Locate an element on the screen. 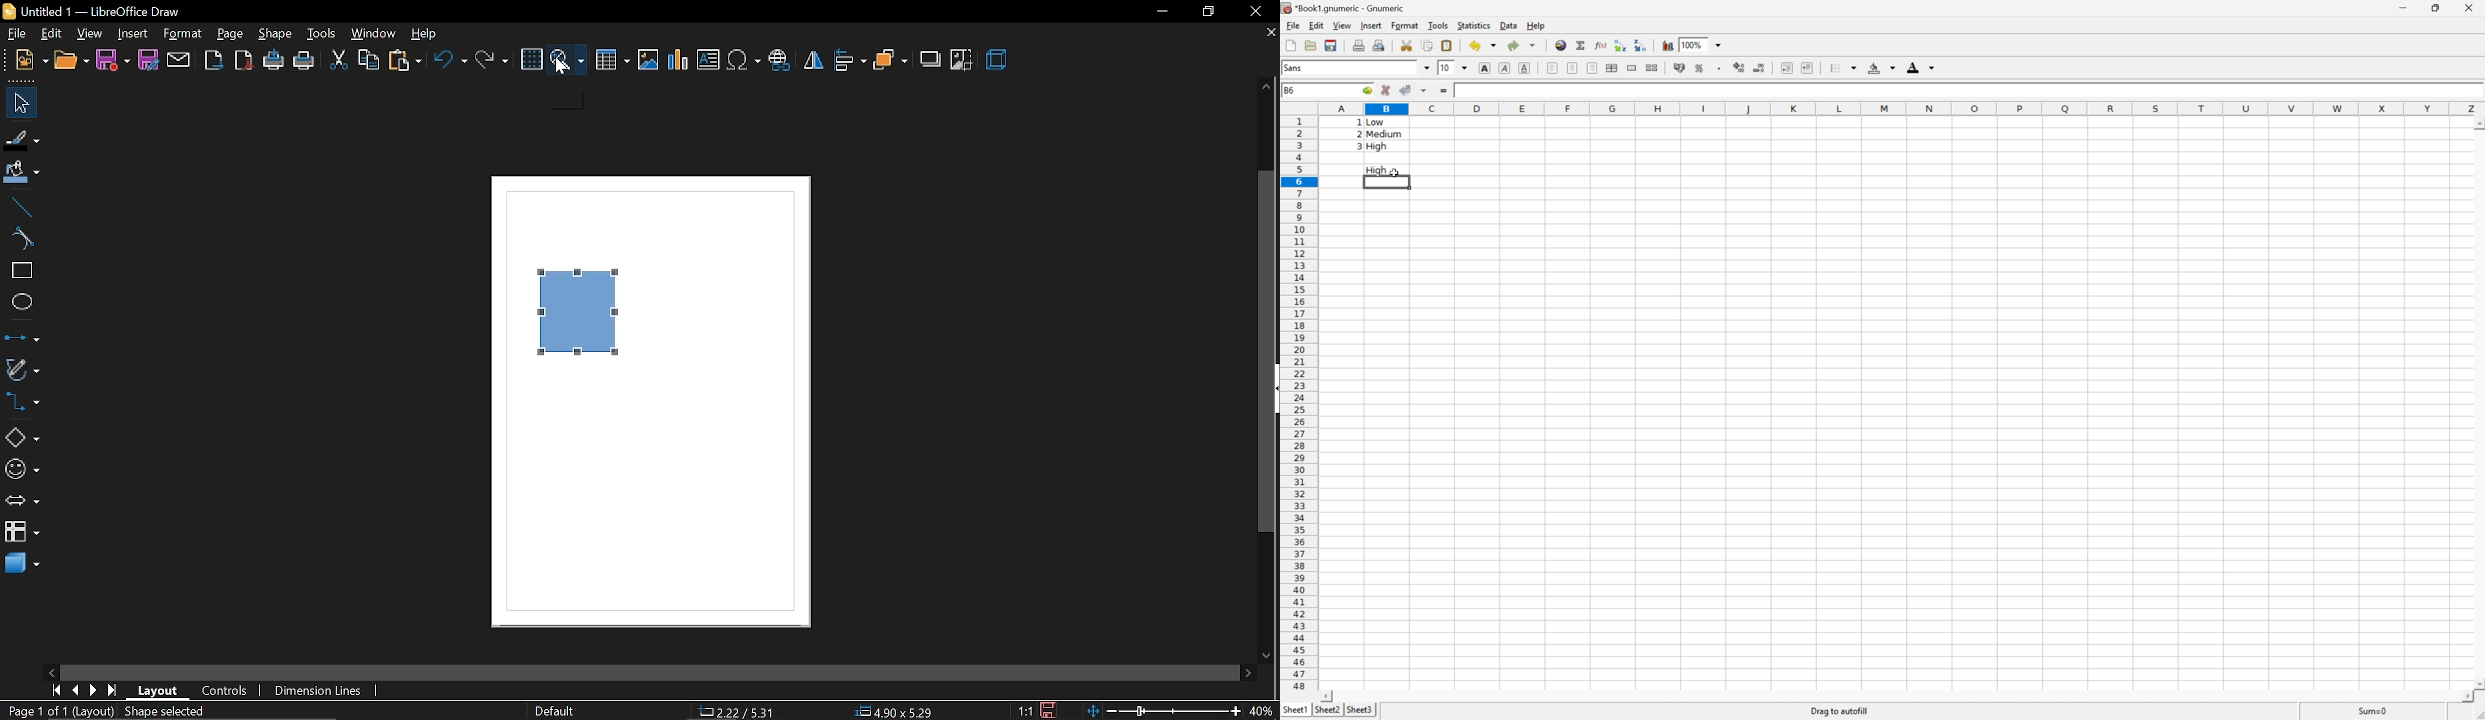  page is located at coordinates (231, 34).